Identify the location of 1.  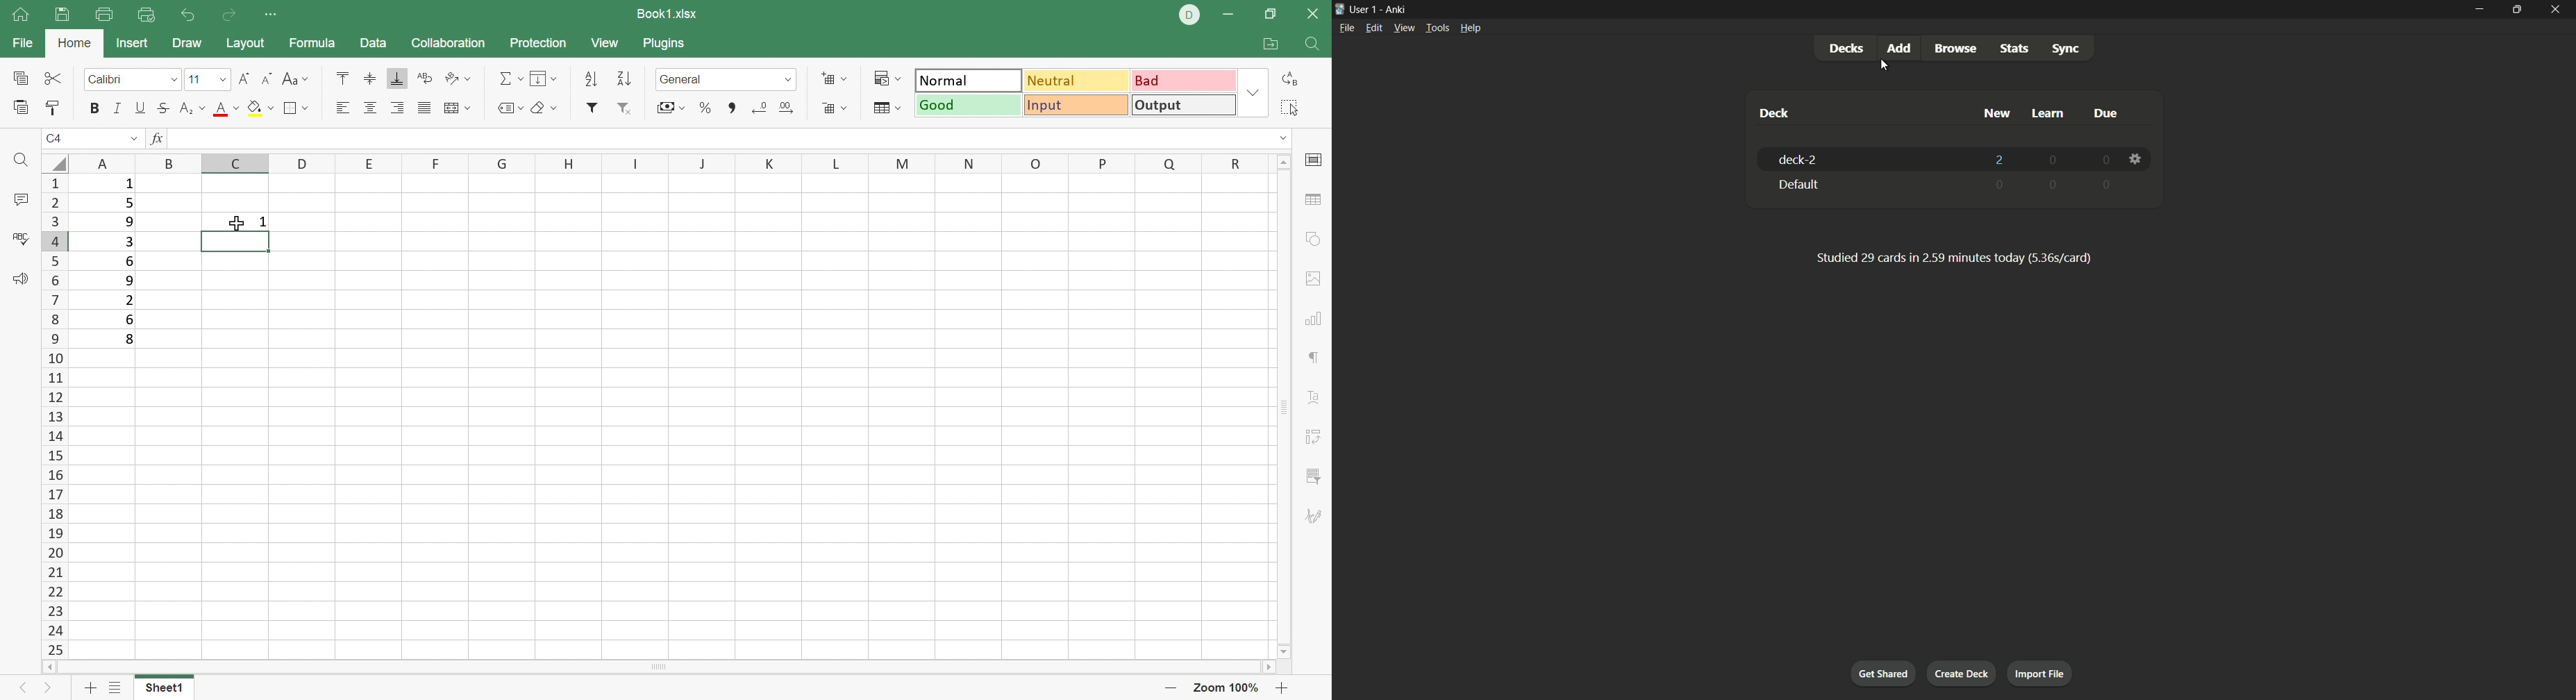
(262, 222).